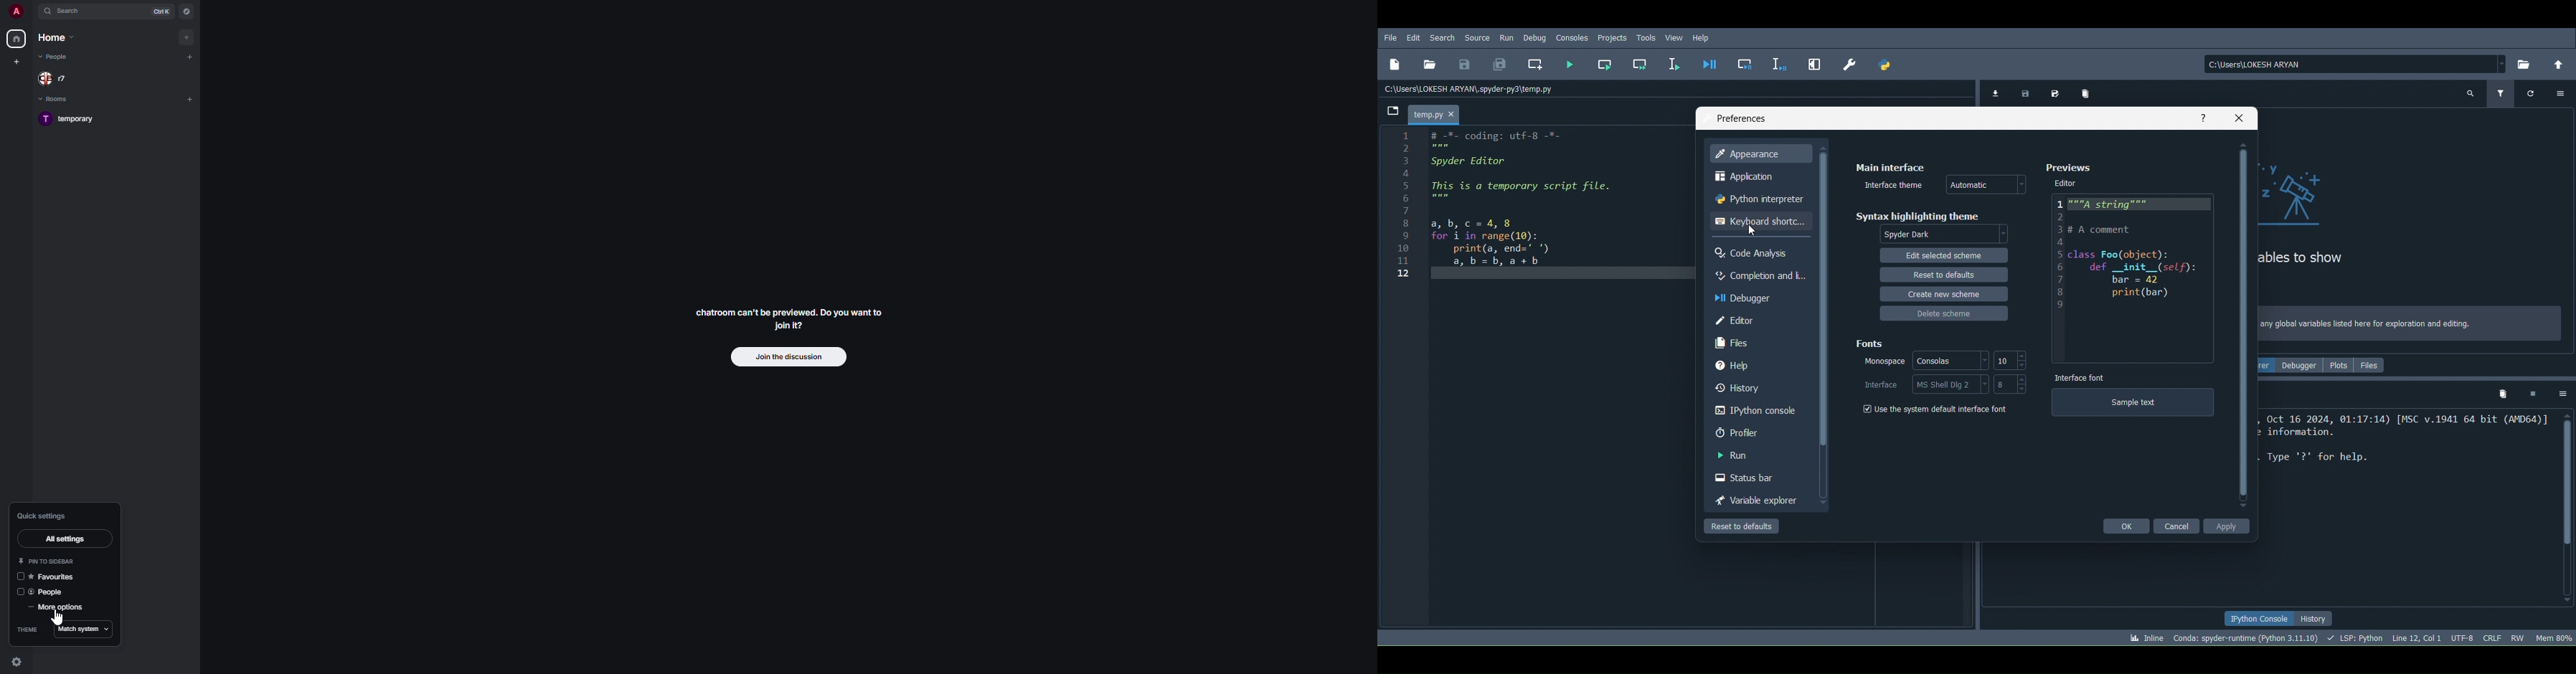  I want to click on Cursor position, so click(2415, 637).